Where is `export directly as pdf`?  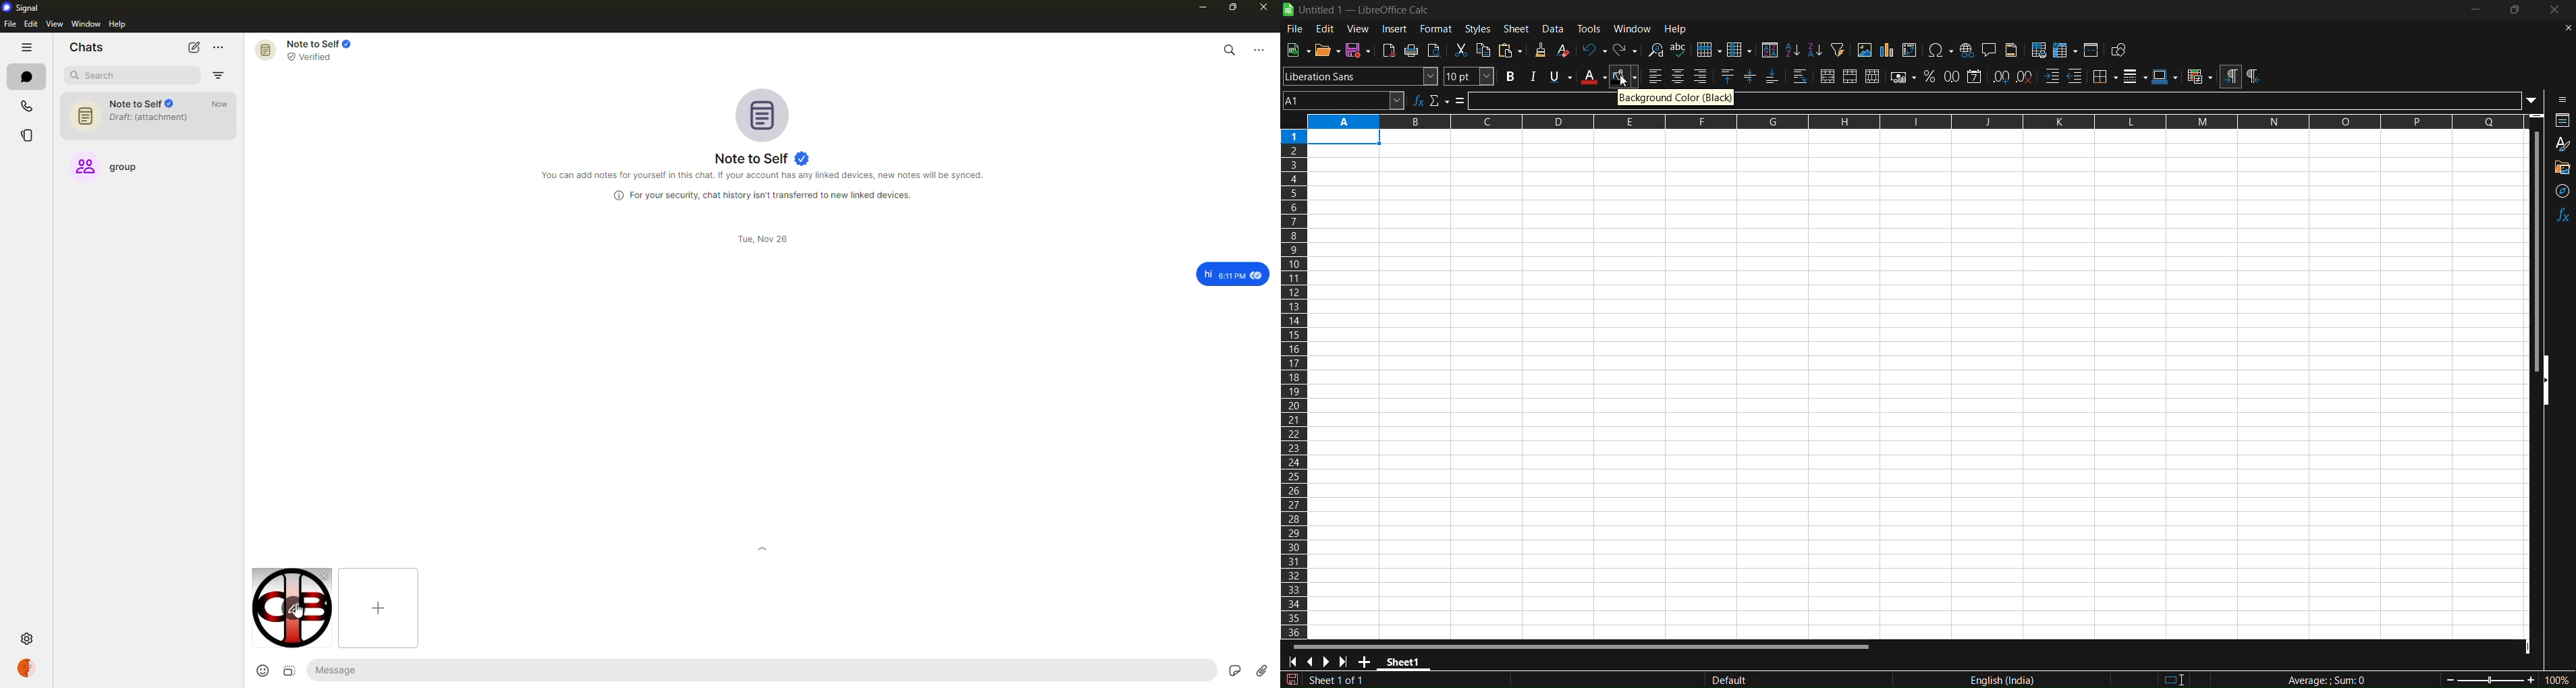
export directly as pdf is located at coordinates (1388, 50).